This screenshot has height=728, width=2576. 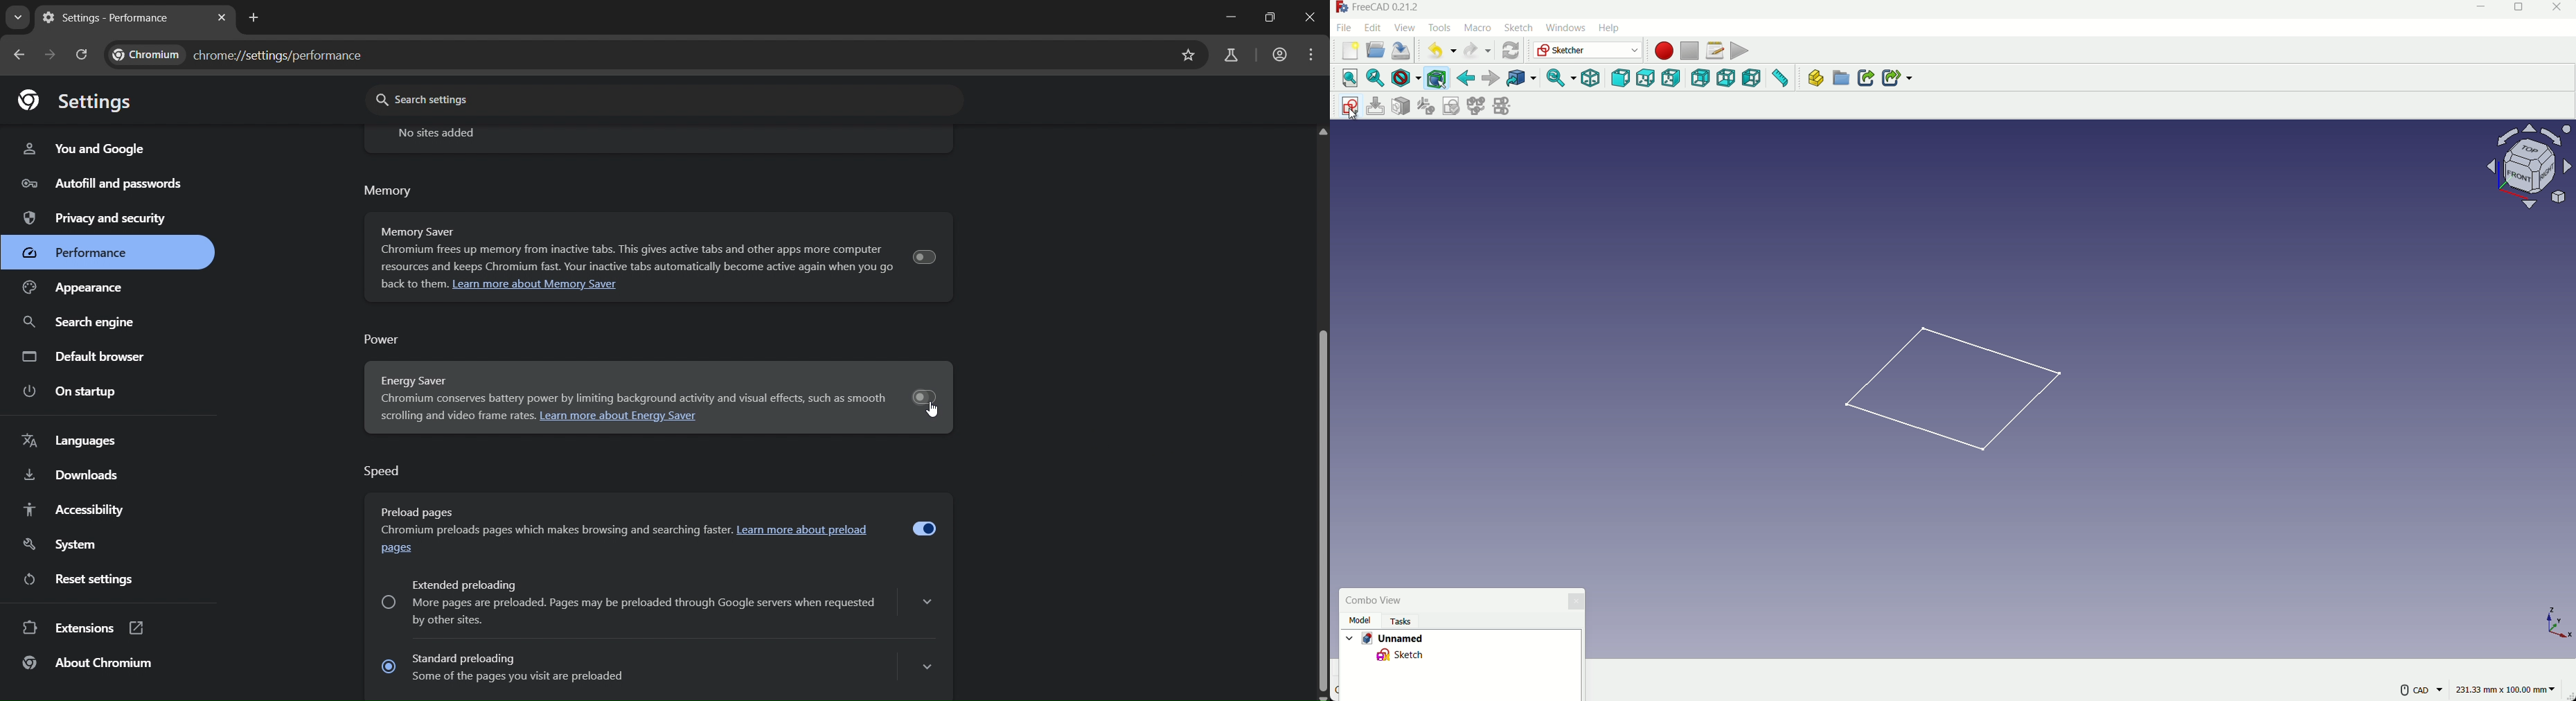 What do you see at coordinates (2507, 690) in the screenshot?
I see `measuring unit` at bounding box center [2507, 690].